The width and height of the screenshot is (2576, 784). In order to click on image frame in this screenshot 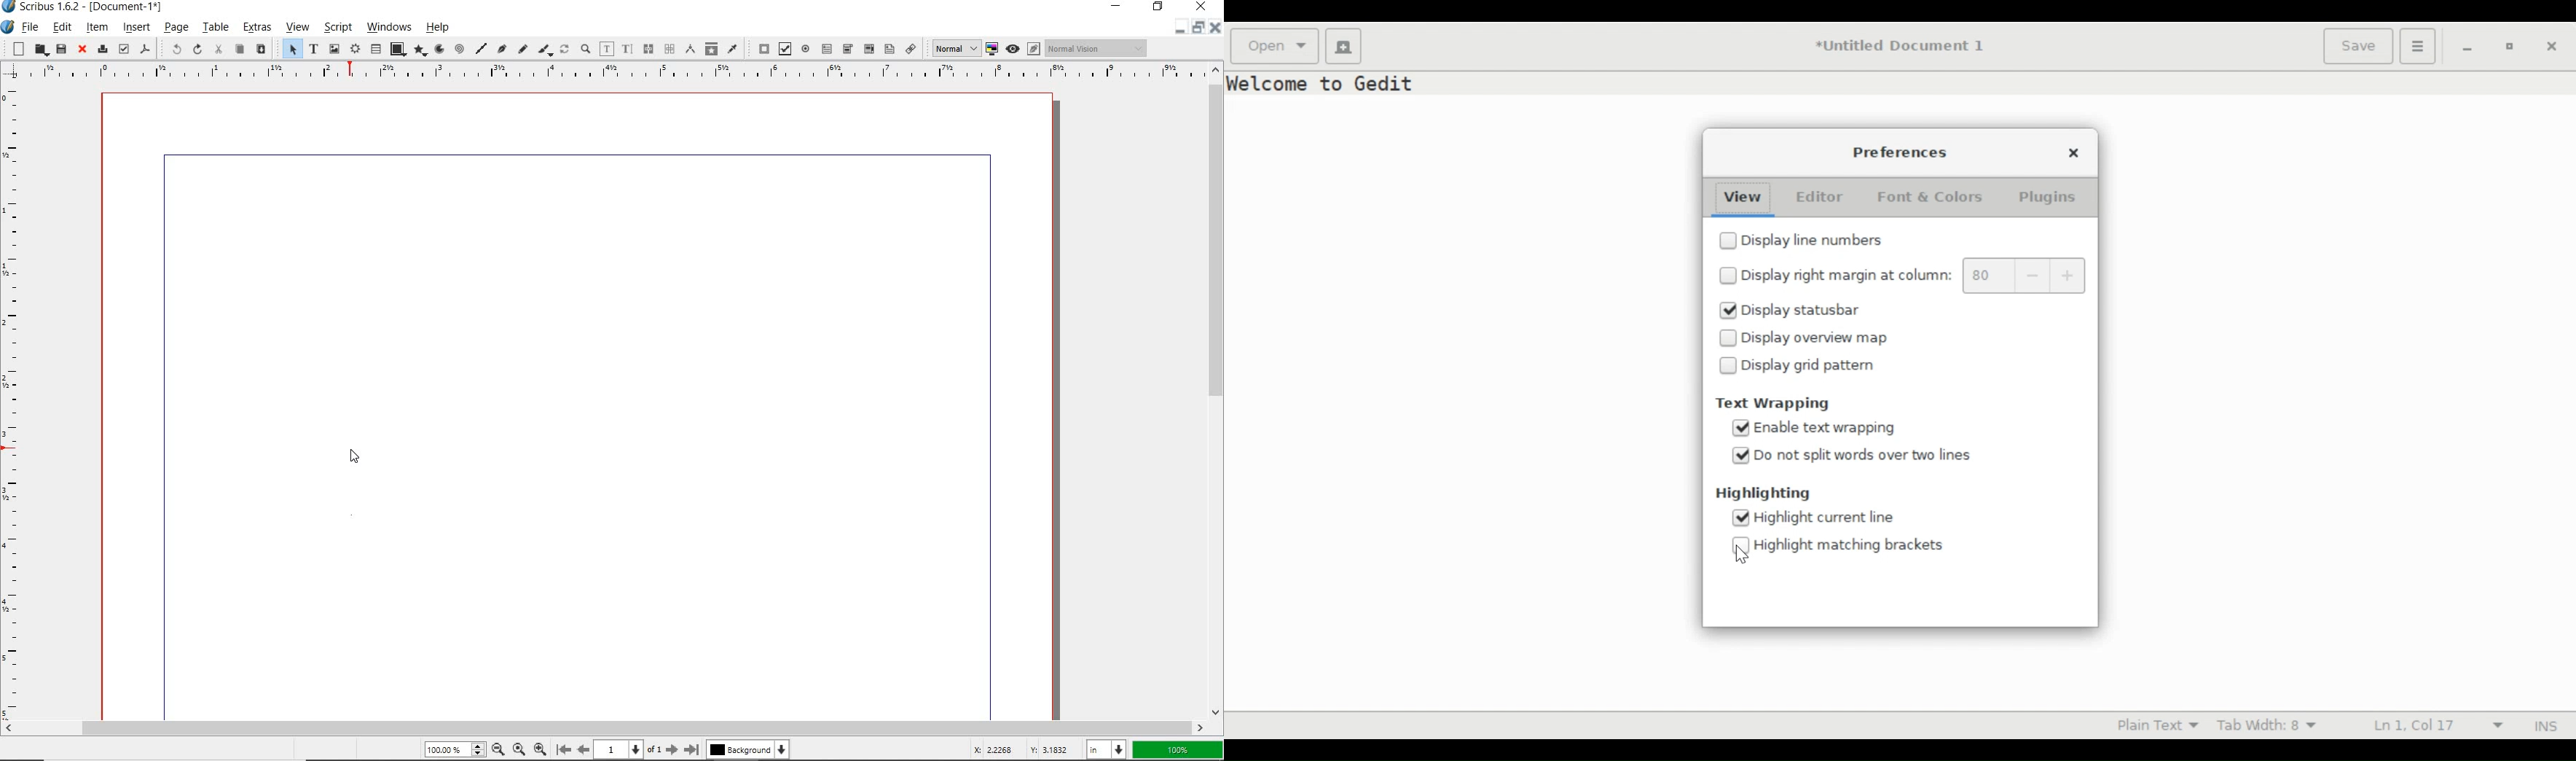, I will do `click(335, 49)`.